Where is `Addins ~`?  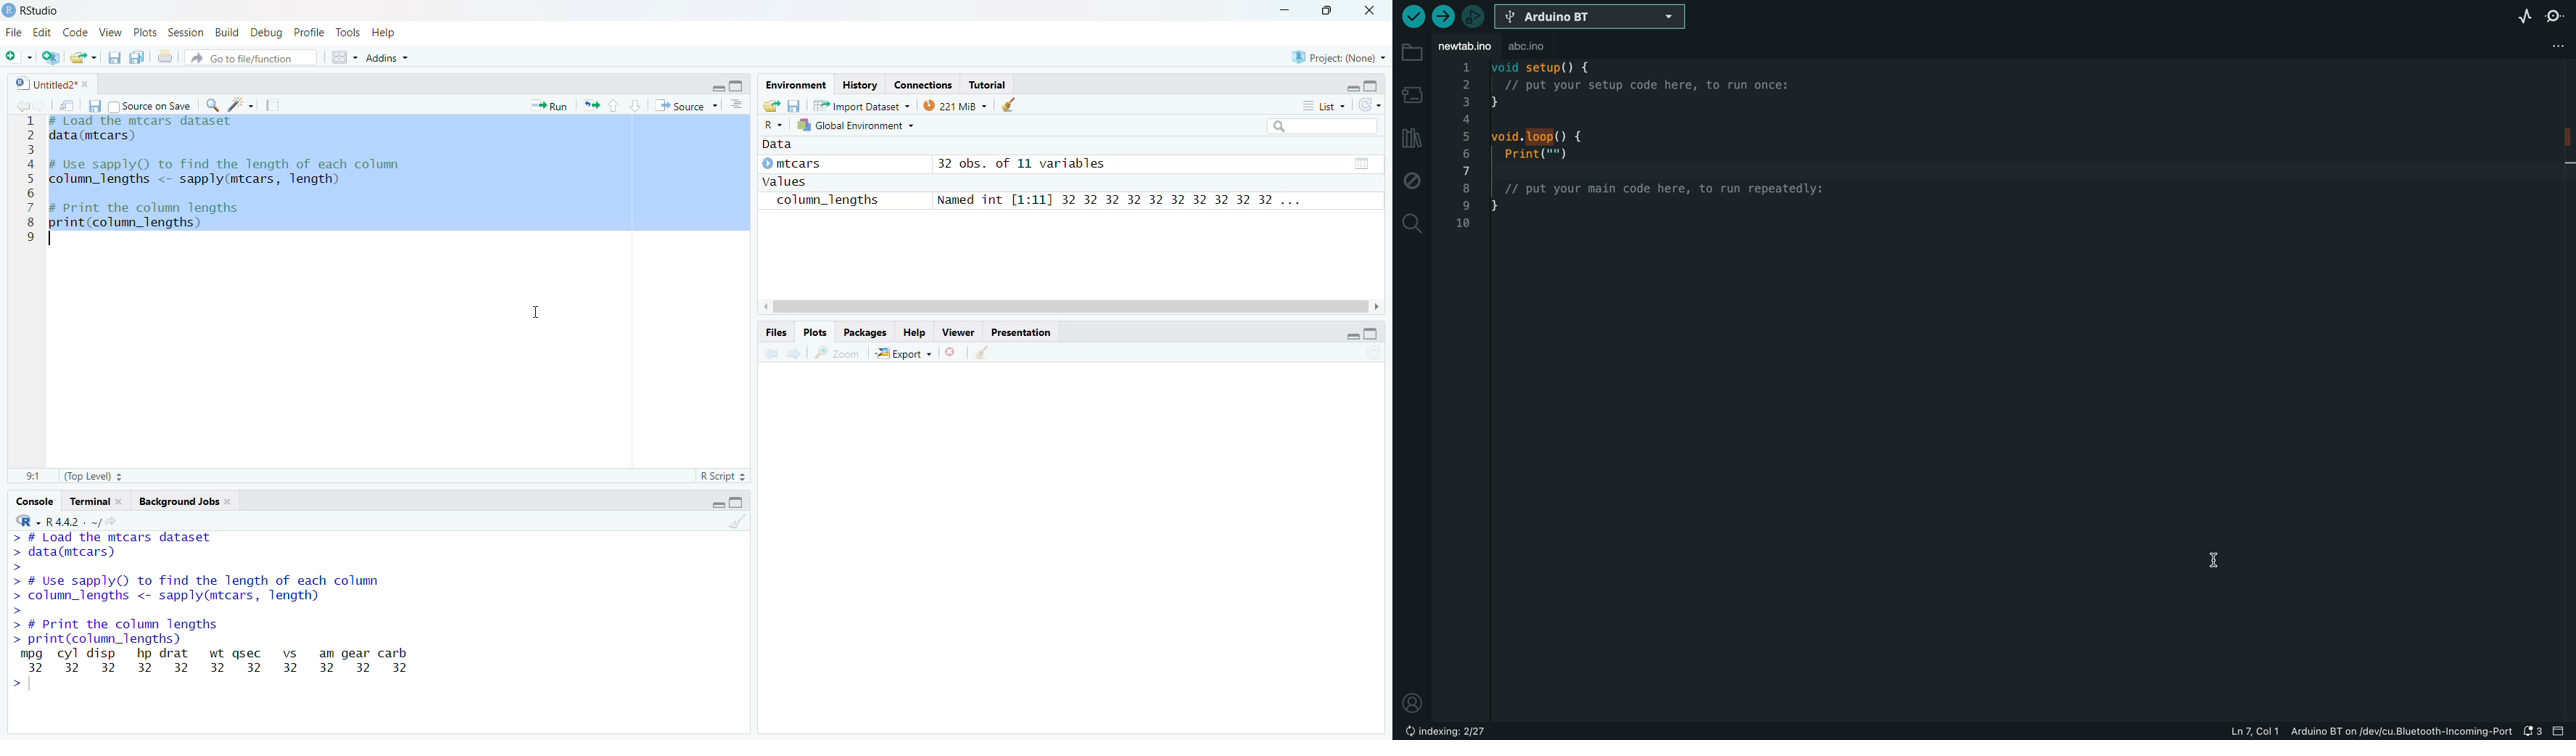 Addins ~ is located at coordinates (387, 58).